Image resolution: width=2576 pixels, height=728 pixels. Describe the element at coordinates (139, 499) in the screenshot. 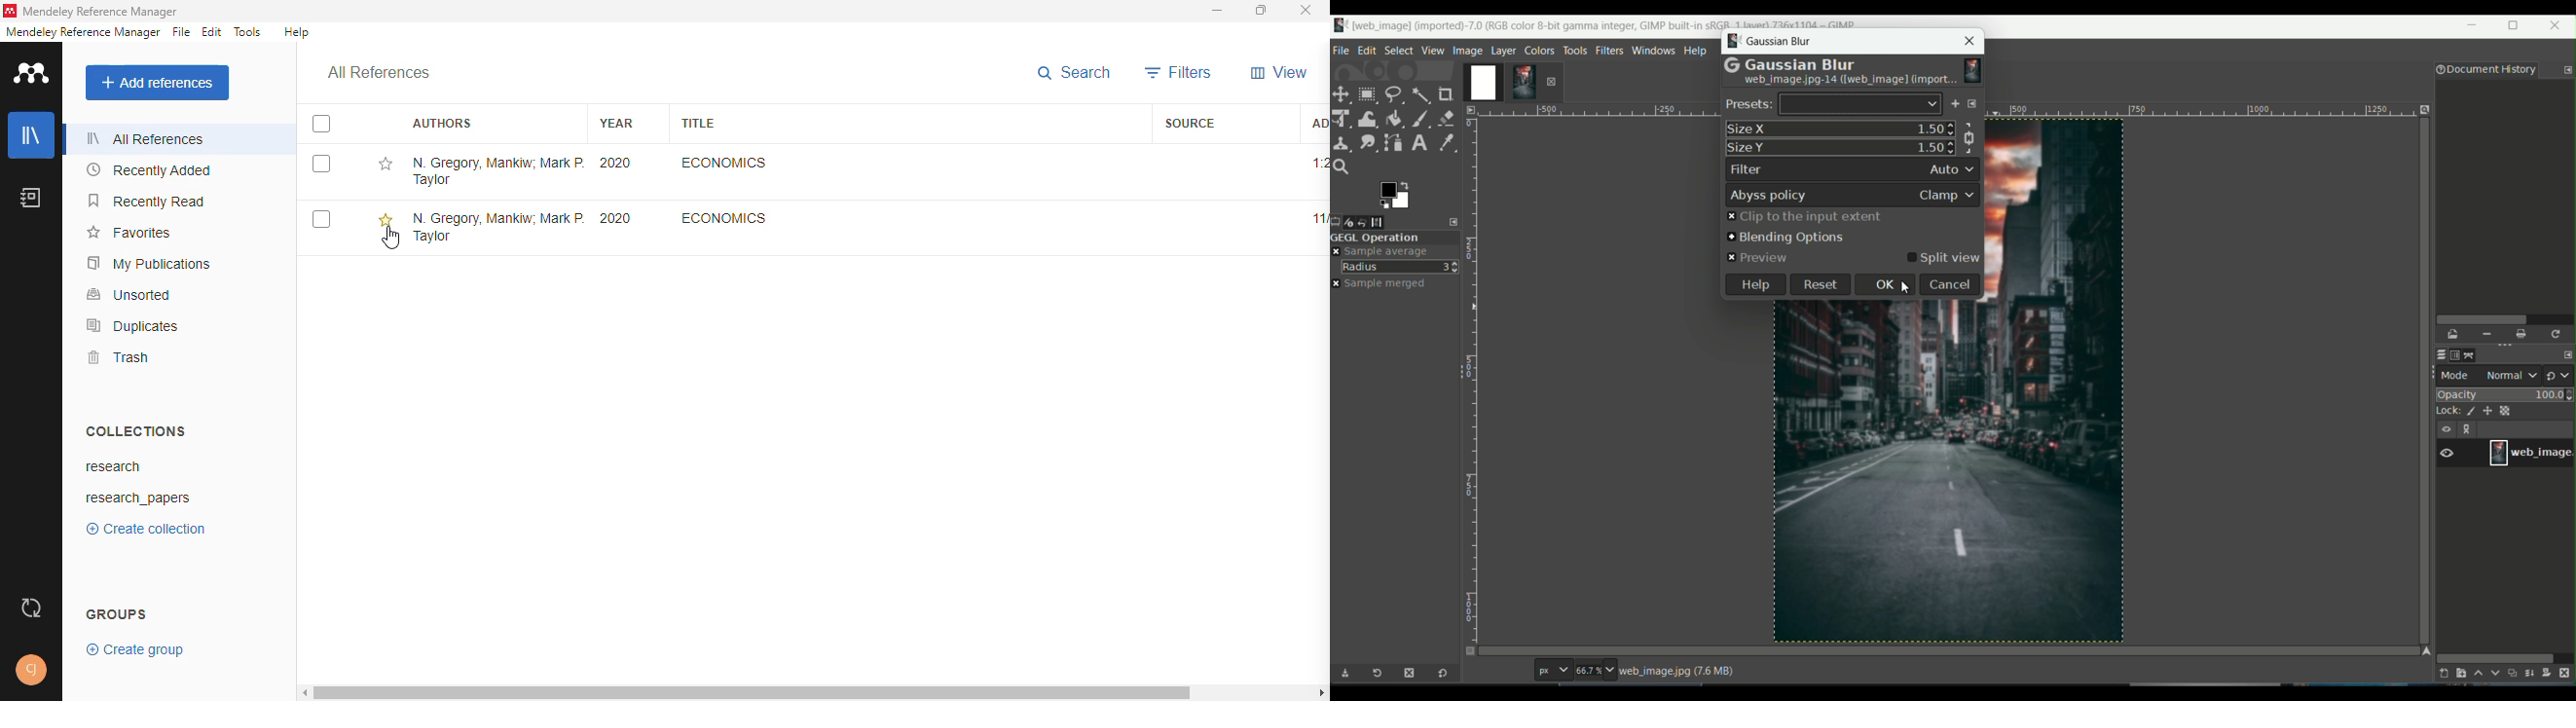

I see `research_papers` at that location.